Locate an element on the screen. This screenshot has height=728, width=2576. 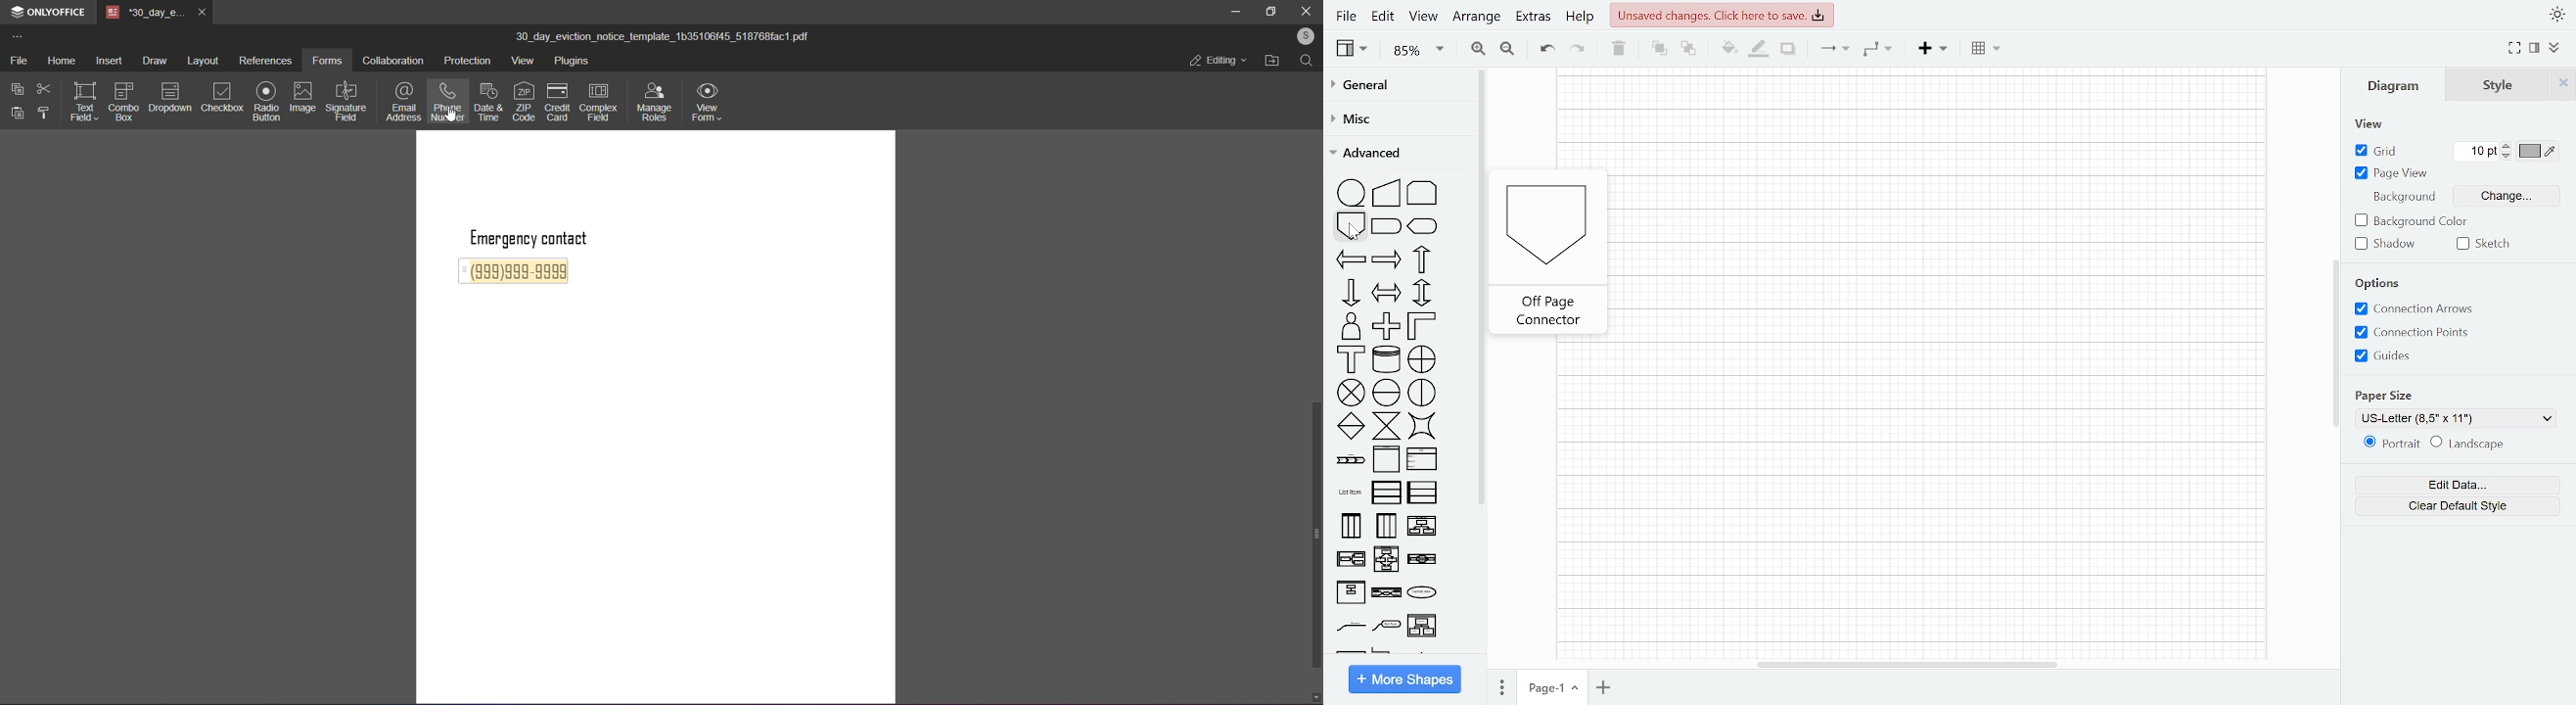
insert is located at coordinates (106, 63).